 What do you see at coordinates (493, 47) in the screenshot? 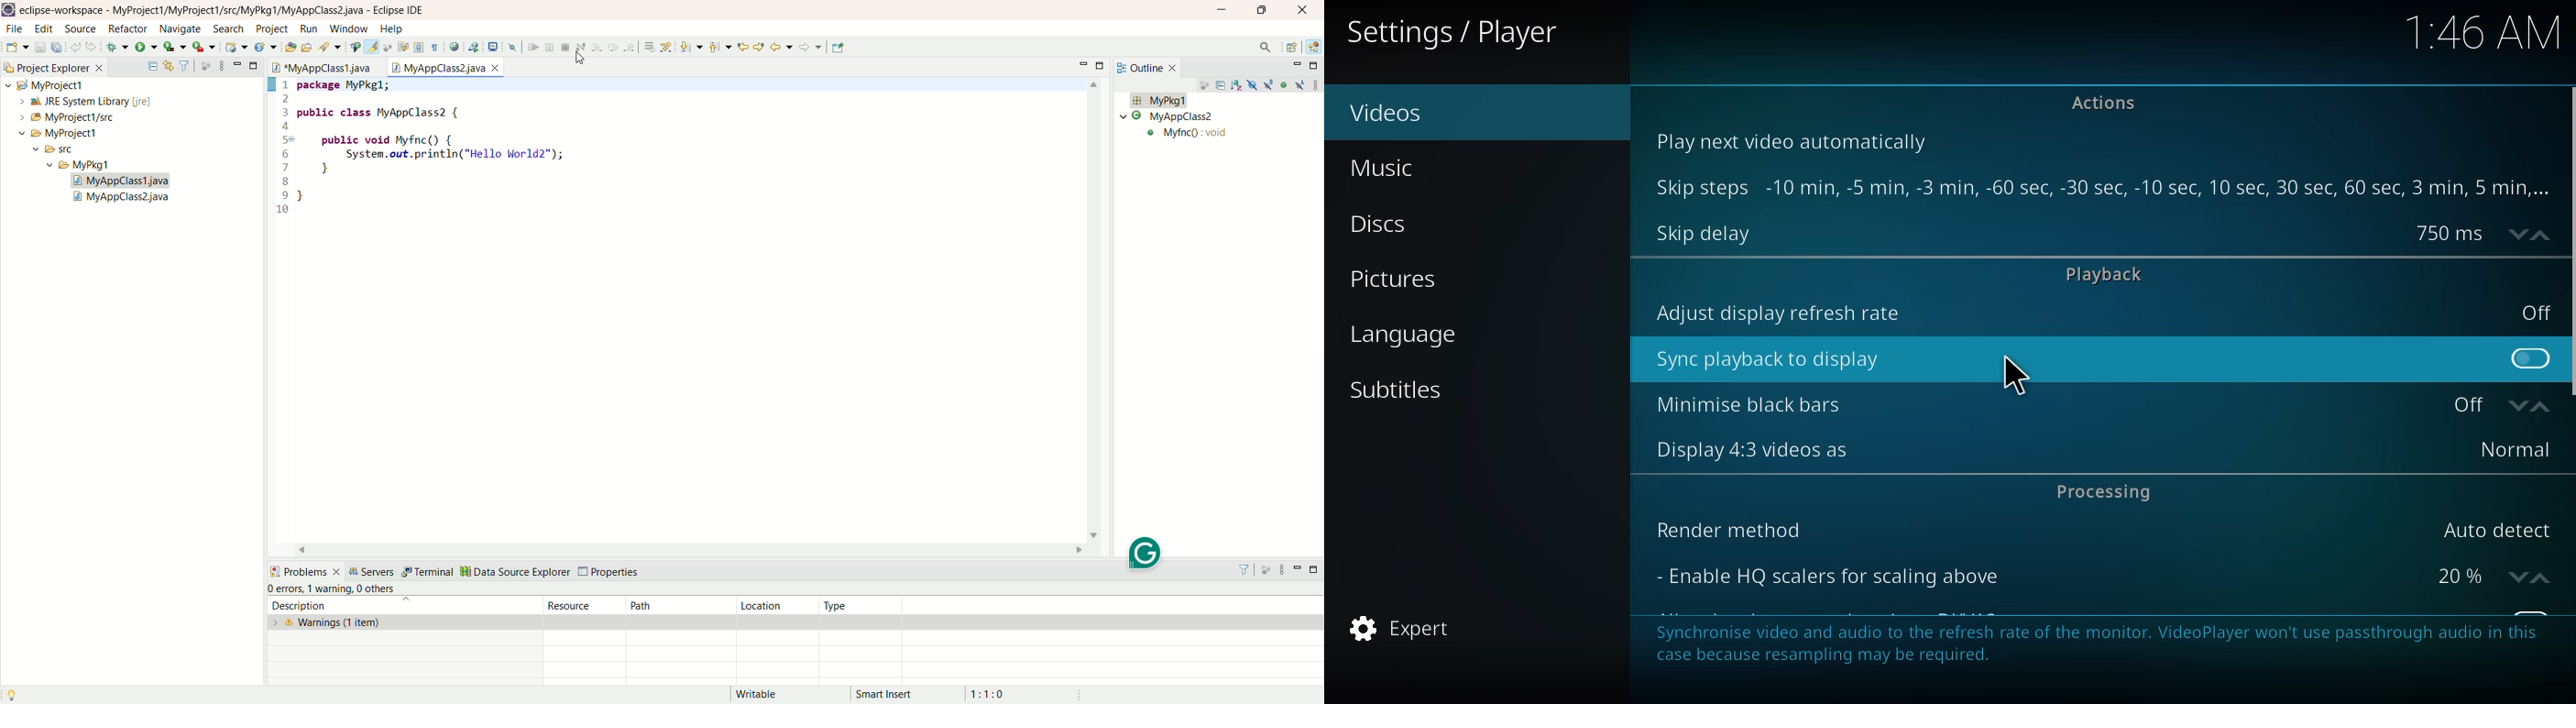
I see `open a terminal` at bounding box center [493, 47].